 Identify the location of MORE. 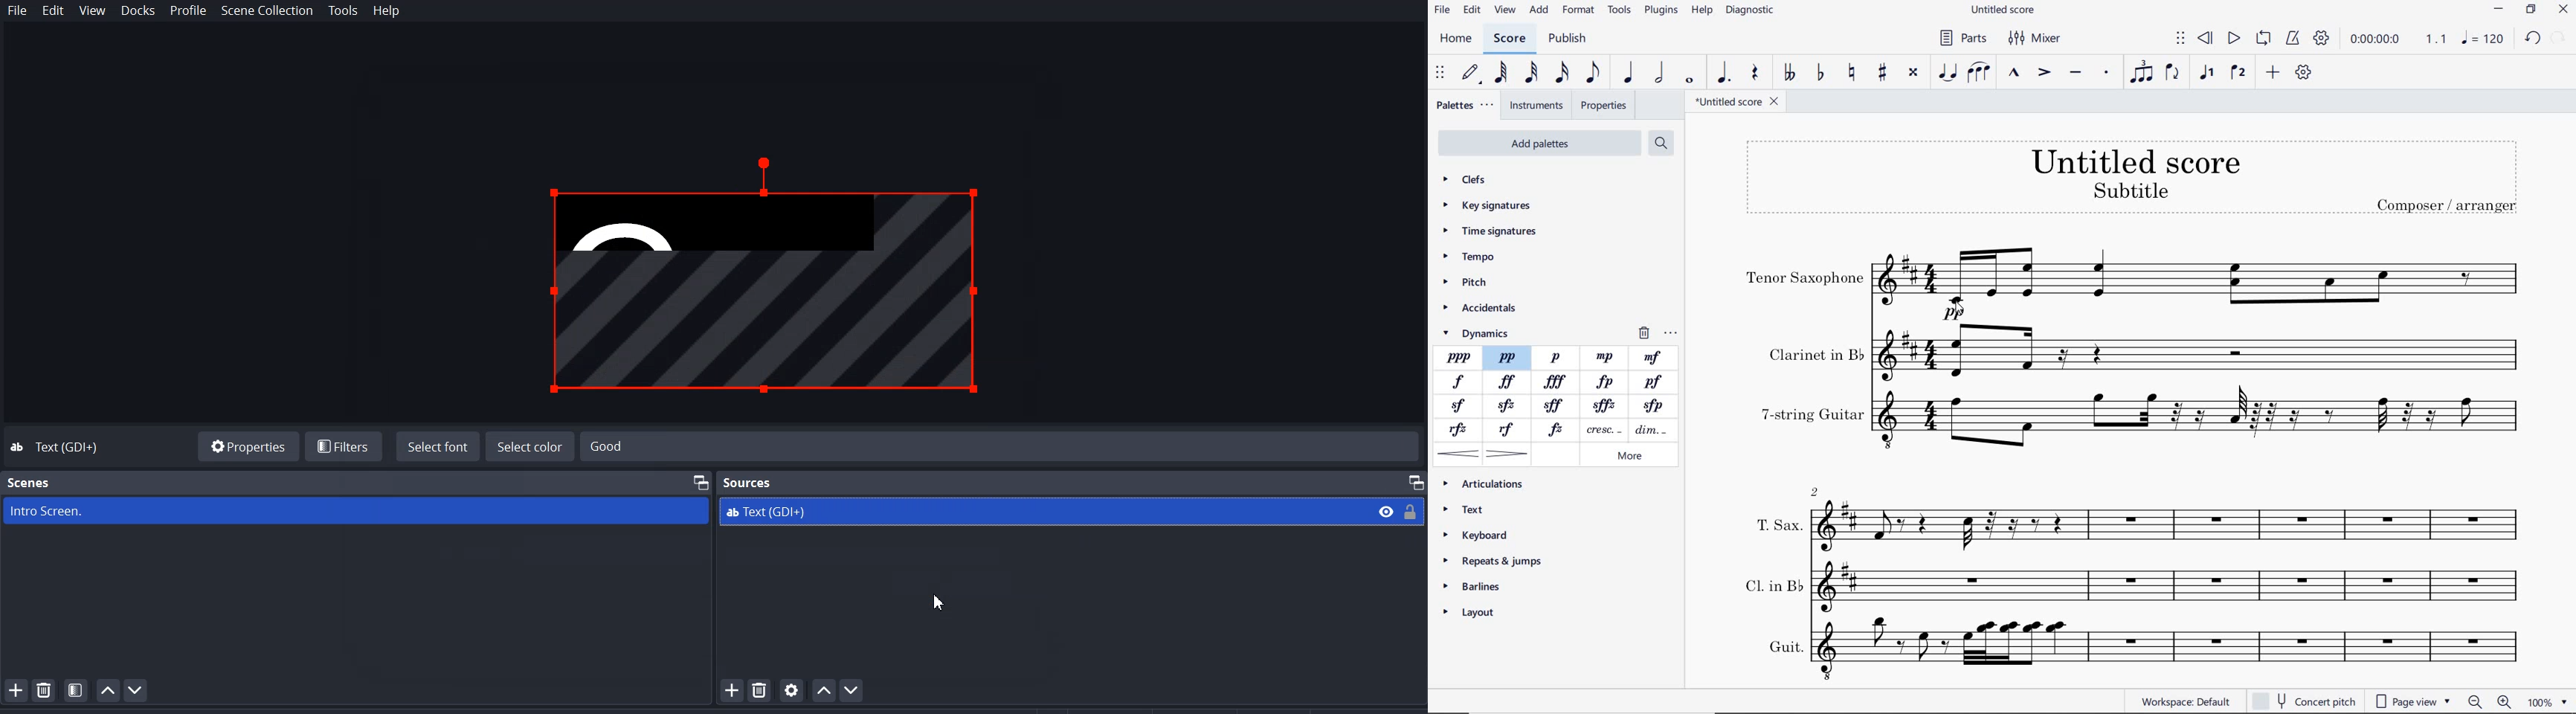
(1627, 457).